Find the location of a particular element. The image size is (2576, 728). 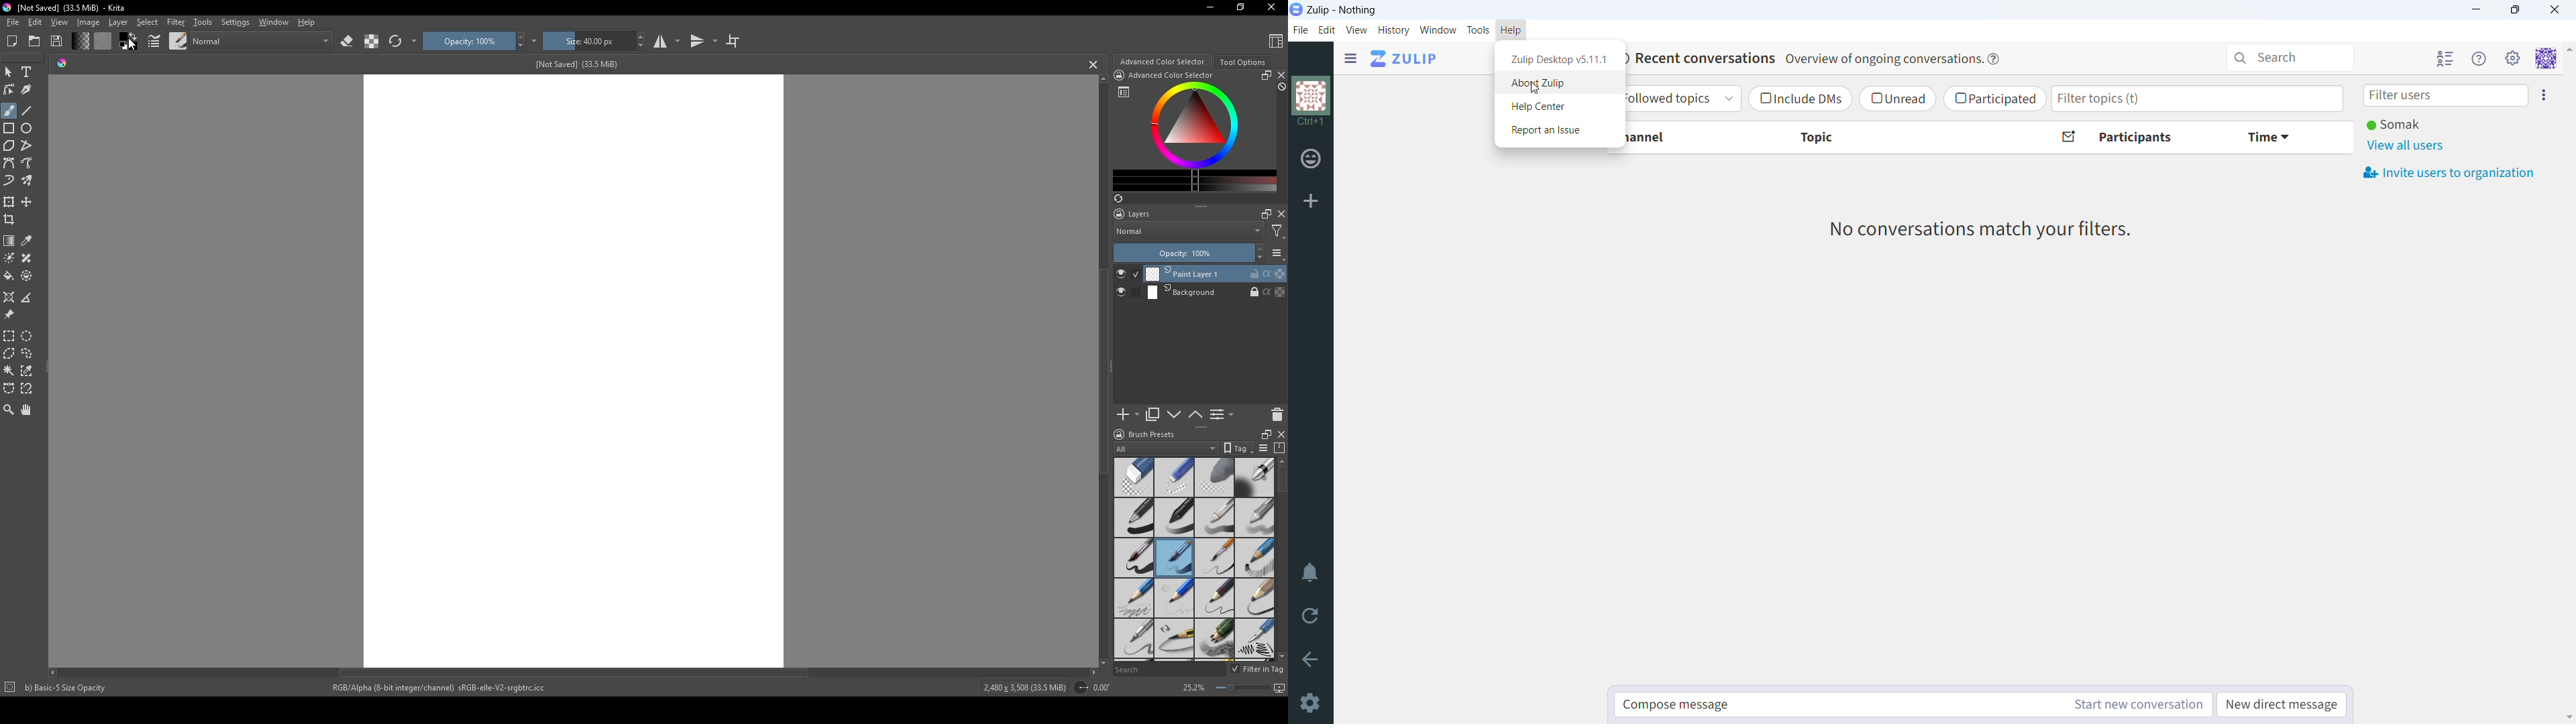

about zulip is located at coordinates (1554, 85).